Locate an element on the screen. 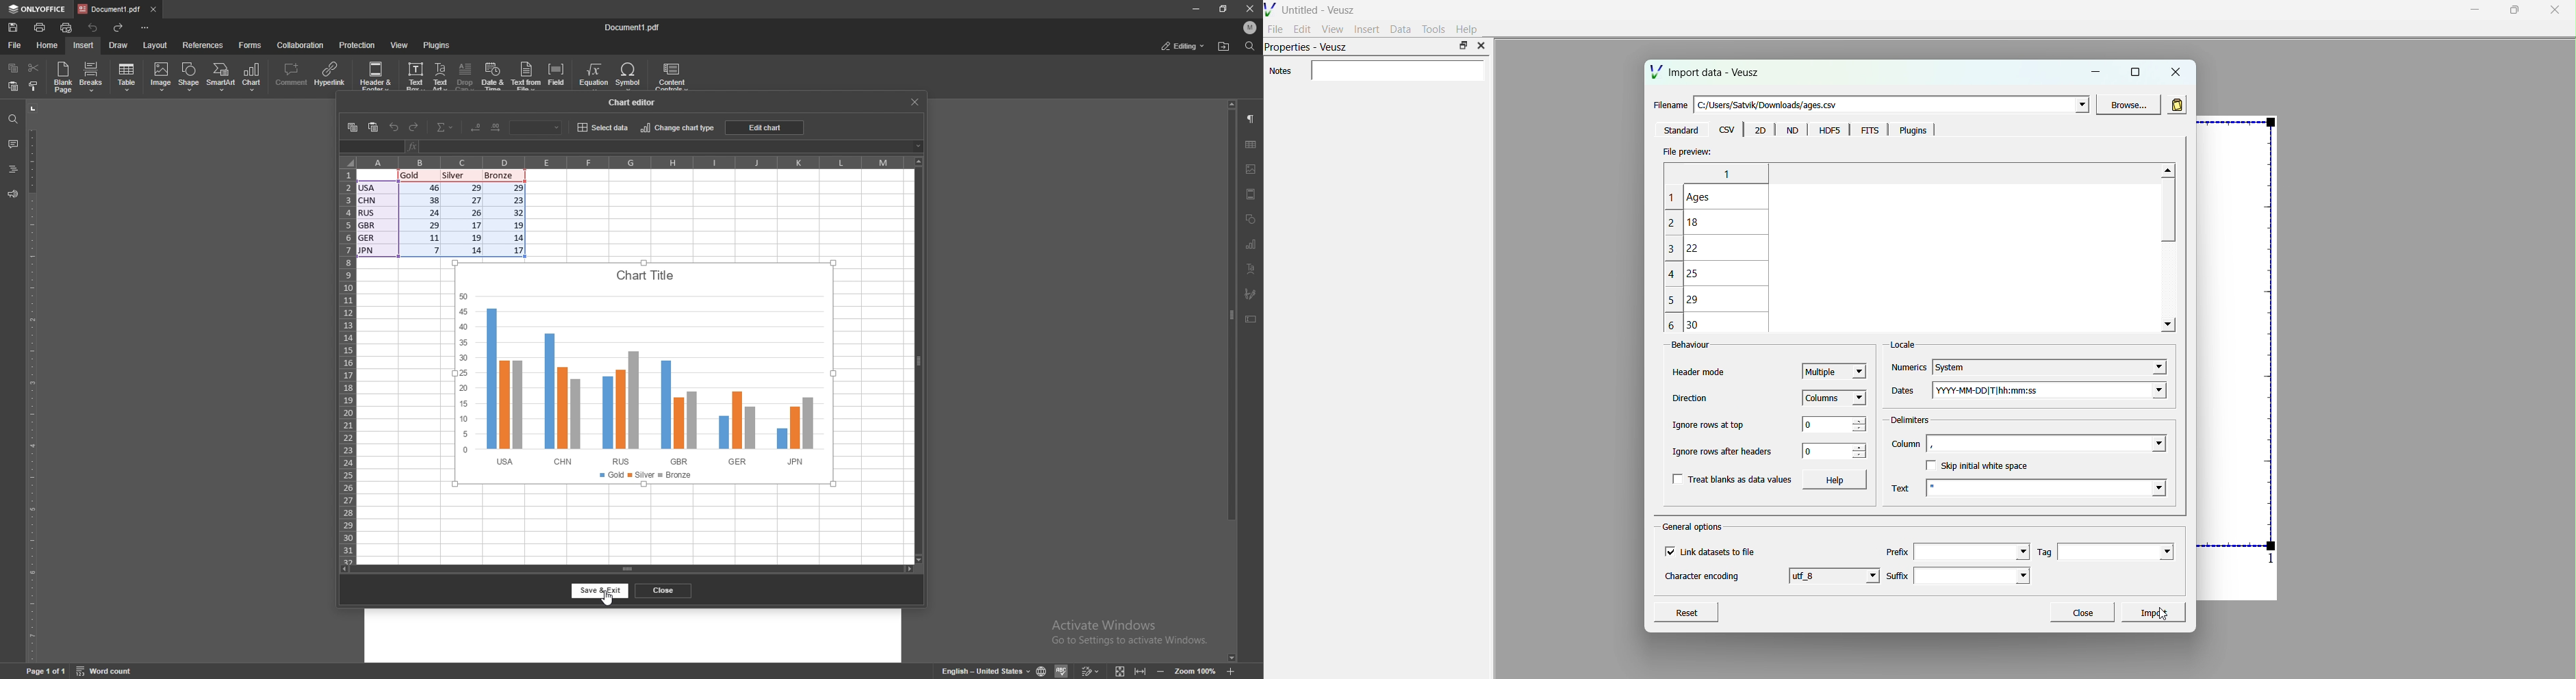  0 is located at coordinates (1824, 424).